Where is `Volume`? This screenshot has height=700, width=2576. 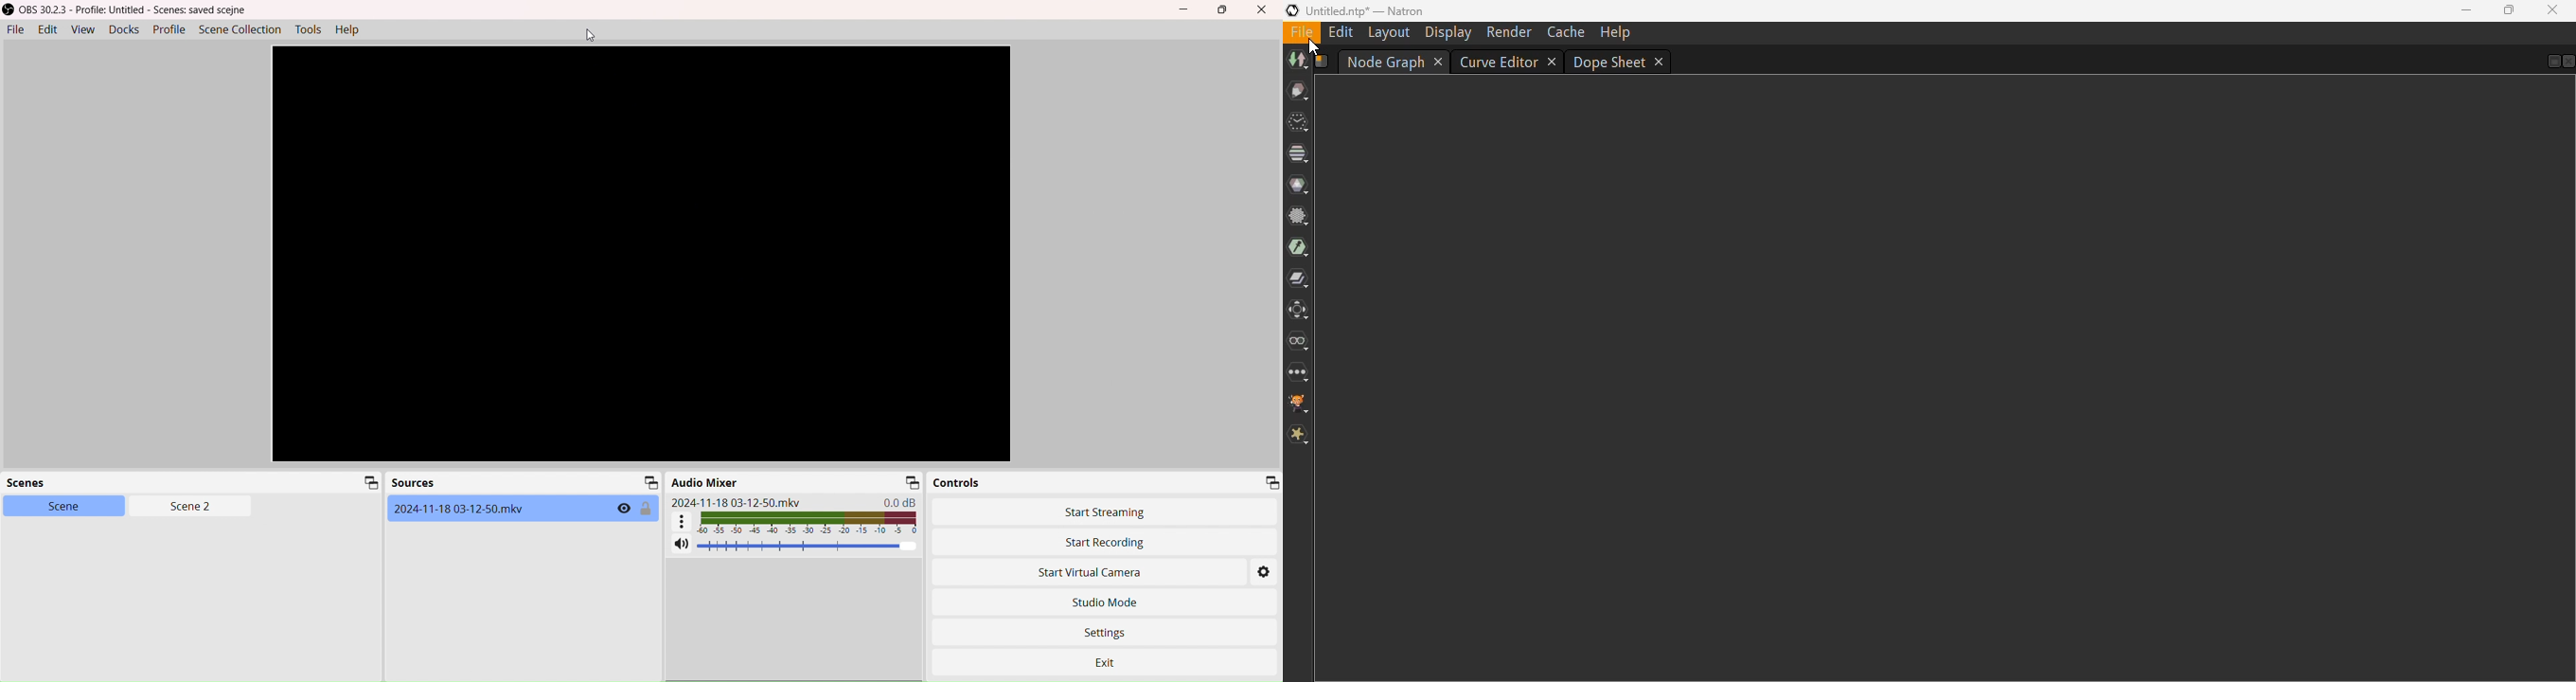 Volume is located at coordinates (809, 546).